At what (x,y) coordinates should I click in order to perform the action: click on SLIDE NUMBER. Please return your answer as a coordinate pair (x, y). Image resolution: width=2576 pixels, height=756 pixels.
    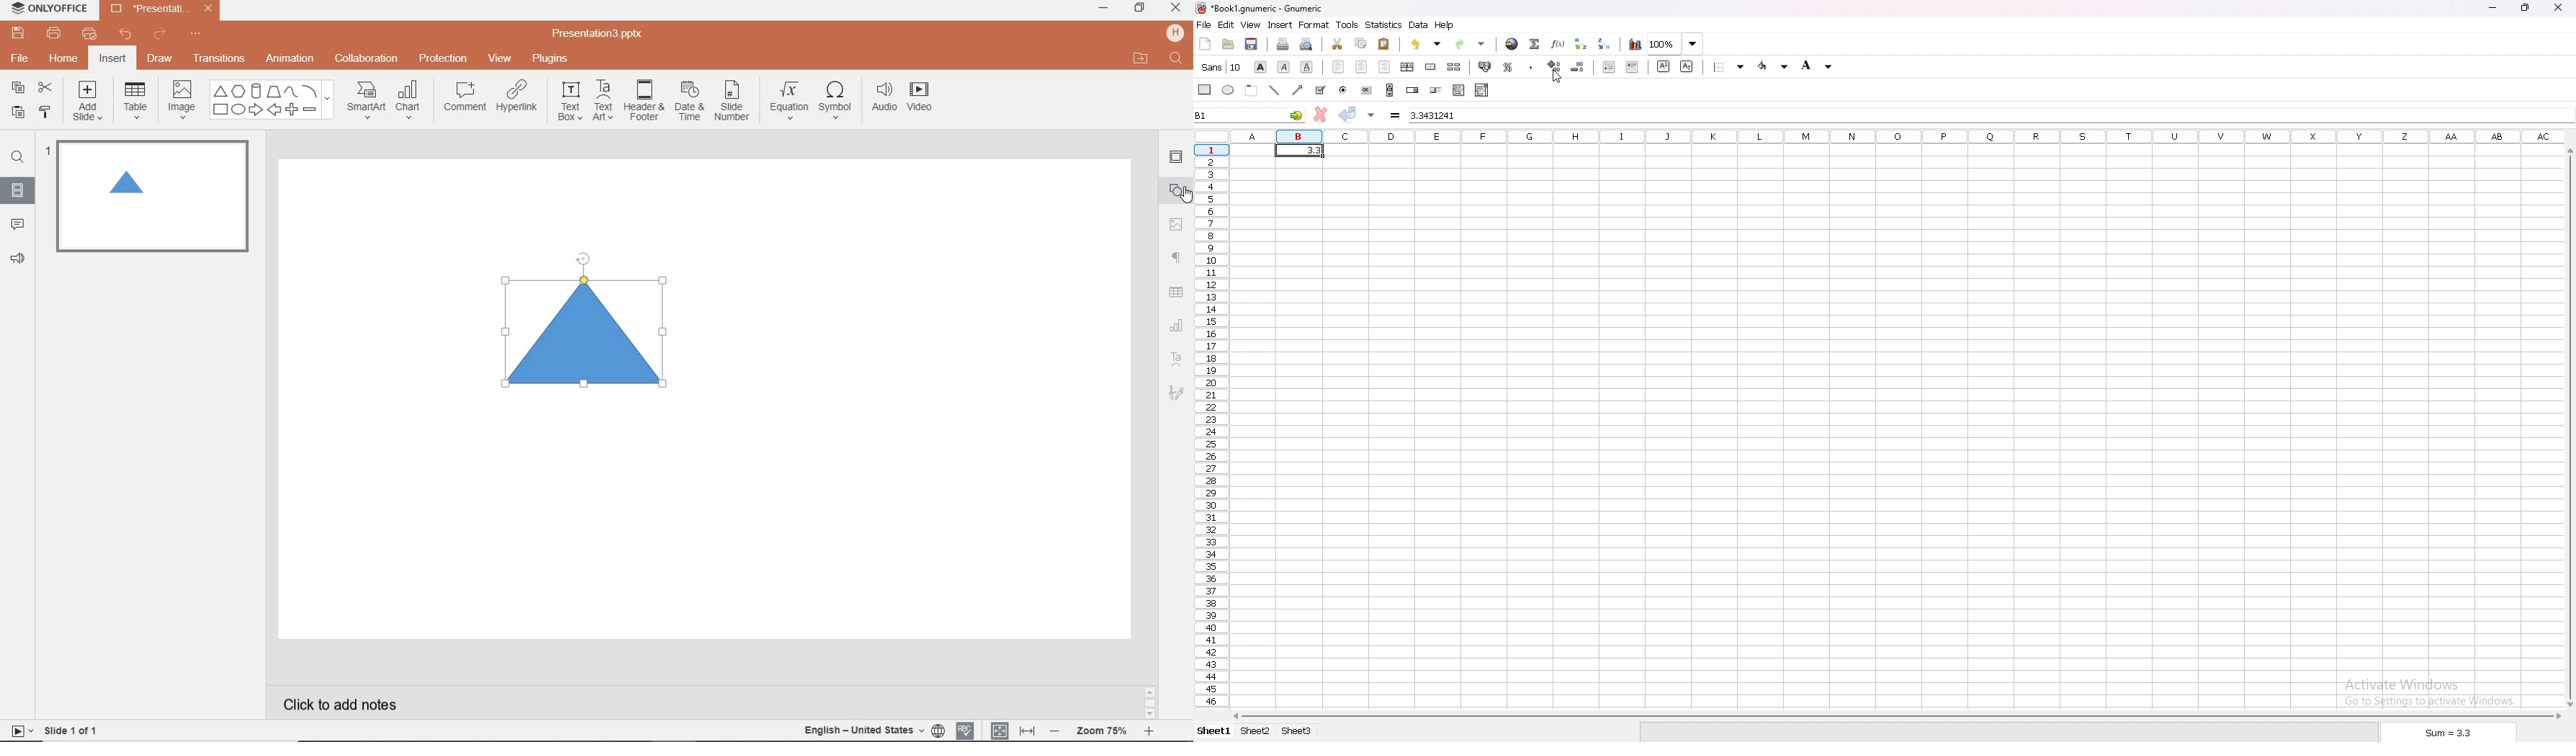
    Looking at the image, I should click on (733, 103).